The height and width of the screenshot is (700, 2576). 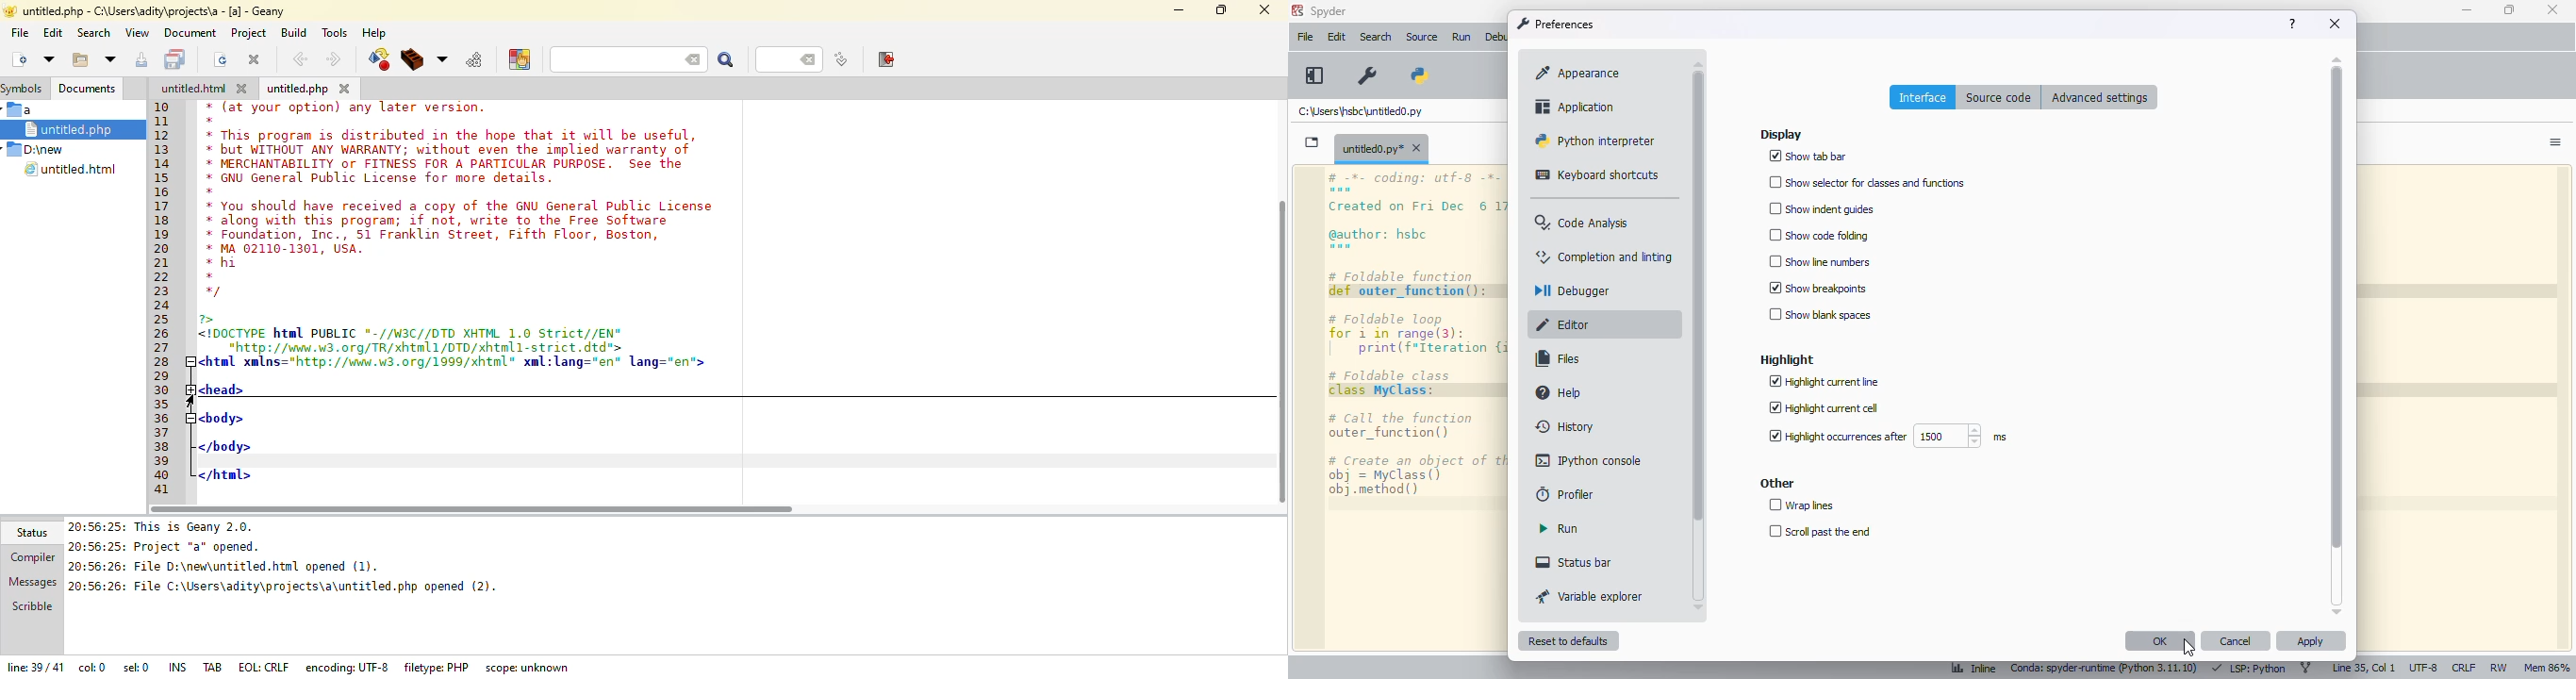 I want to click on ins, so click(x=175, y=669).